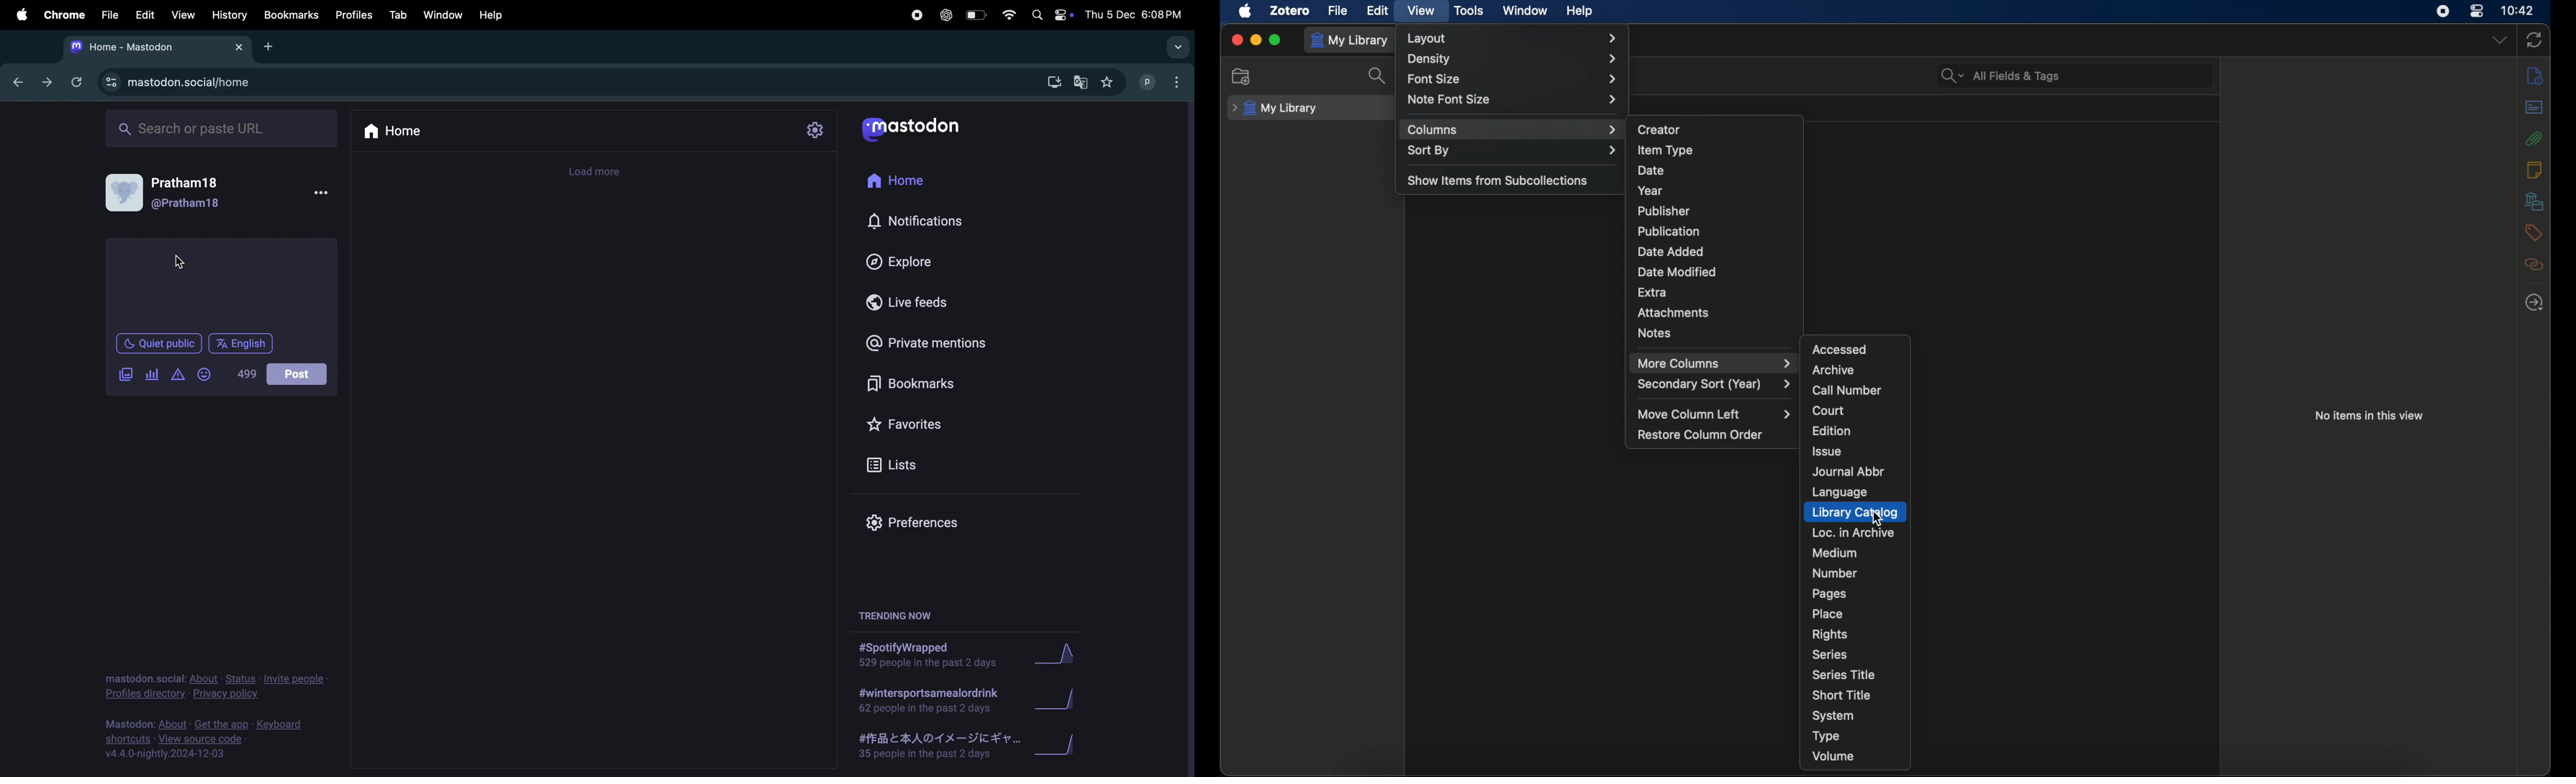 This screenshot has height=784, width=2576. What do you see at coordinates (2534, 264) in the screenshot?
I see `related` at bounding box center [2534, 264].